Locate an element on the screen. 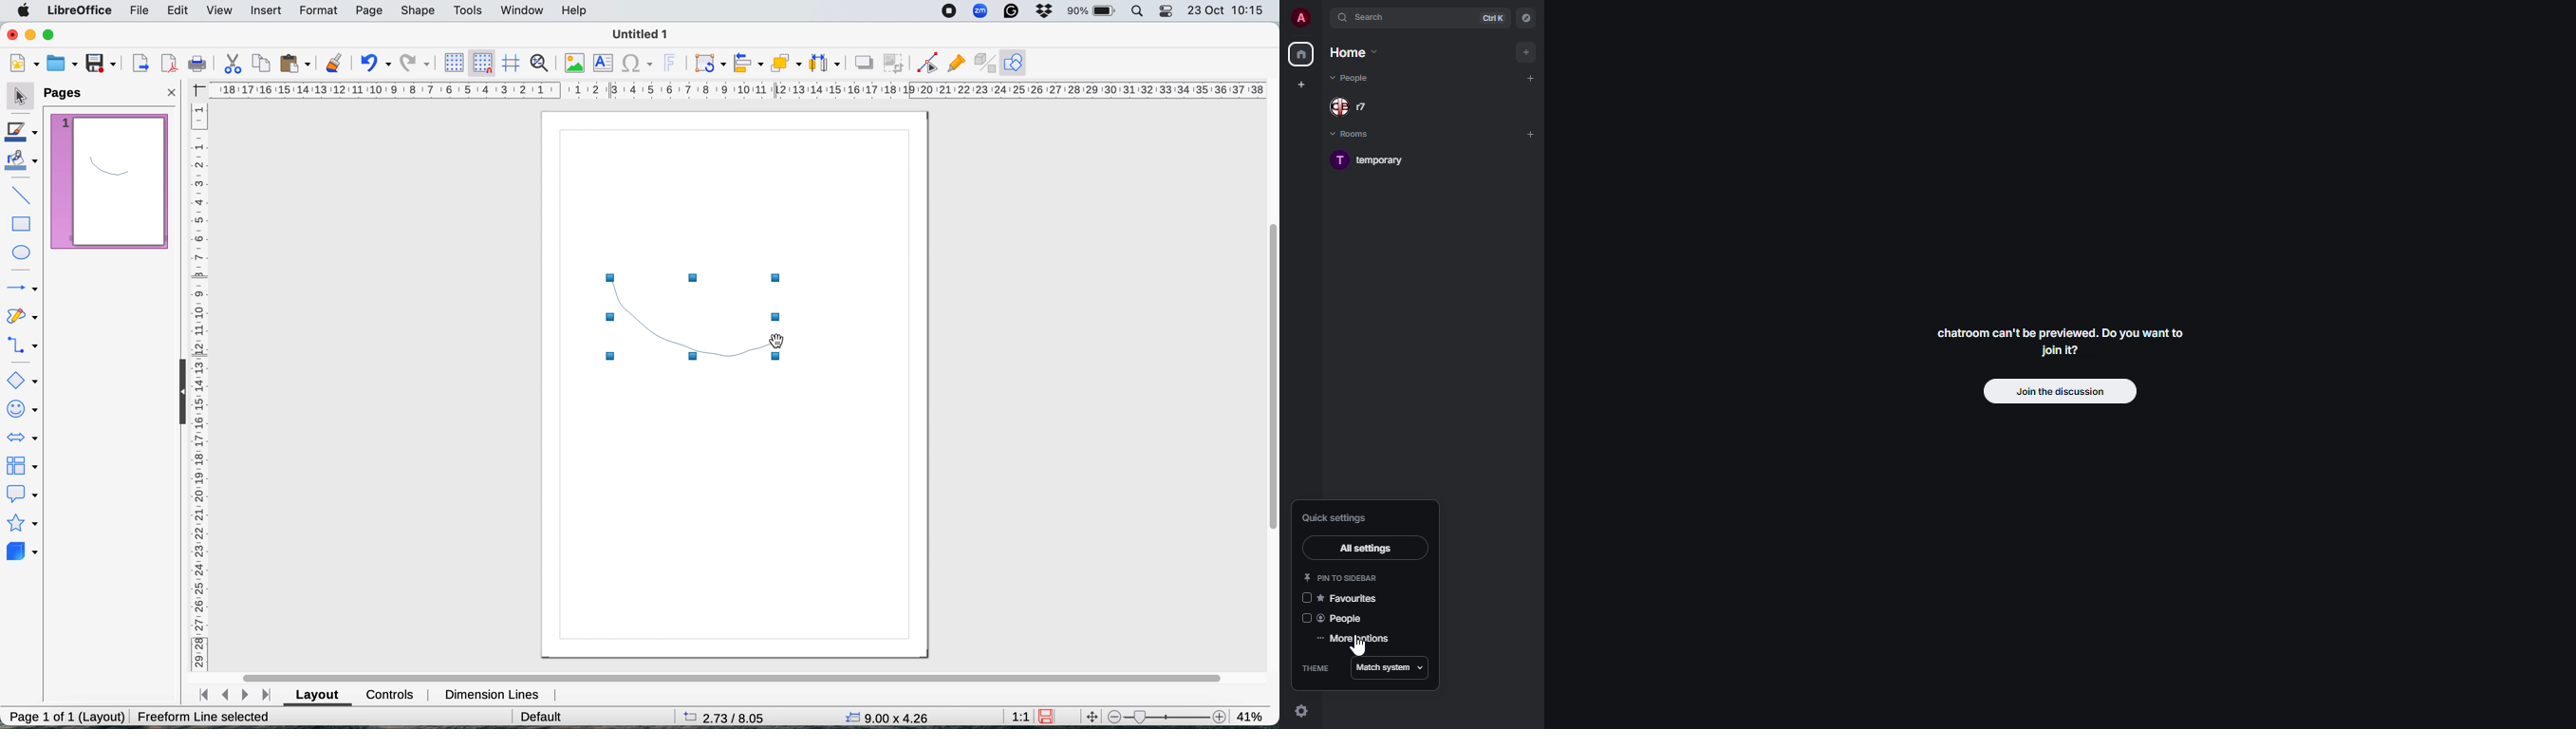 This screenshot has height=756, width=2576. Create Freeform Line (dx=0.00 dy=0.00) is located at coordinates (254, 716).